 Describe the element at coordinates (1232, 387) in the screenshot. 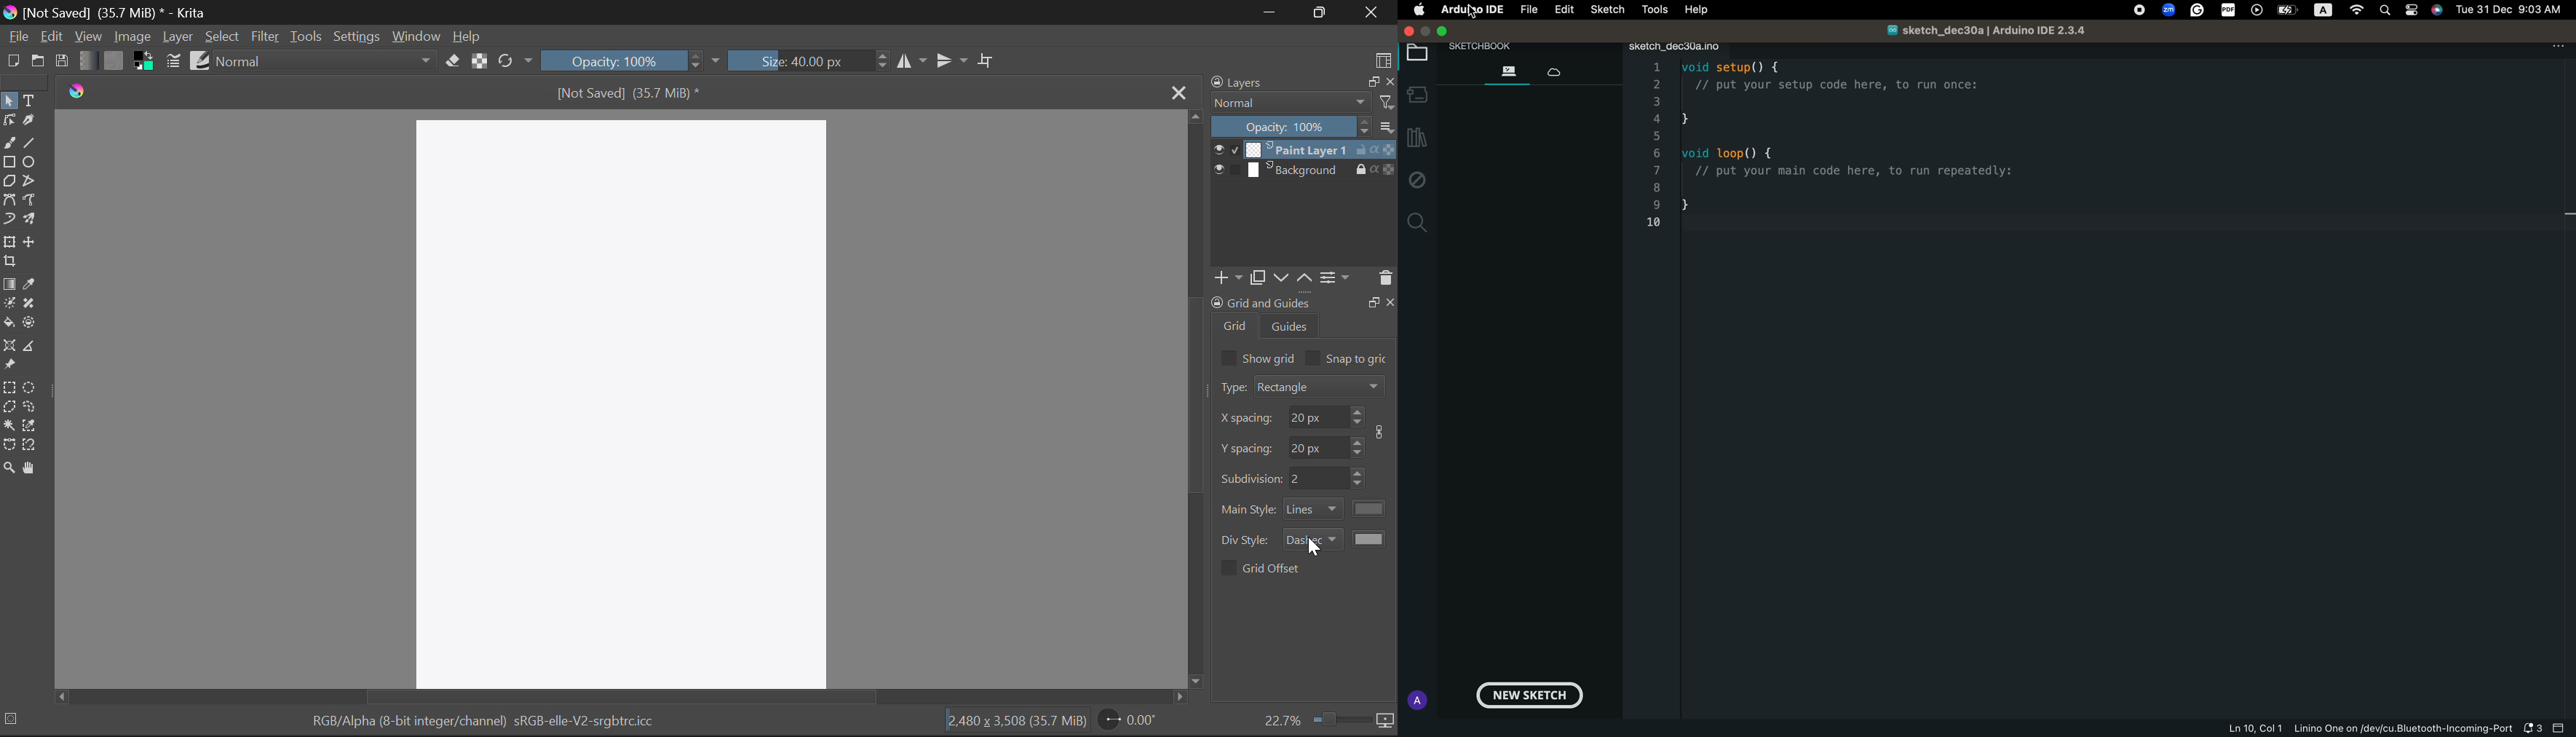

I see `type` at that location.